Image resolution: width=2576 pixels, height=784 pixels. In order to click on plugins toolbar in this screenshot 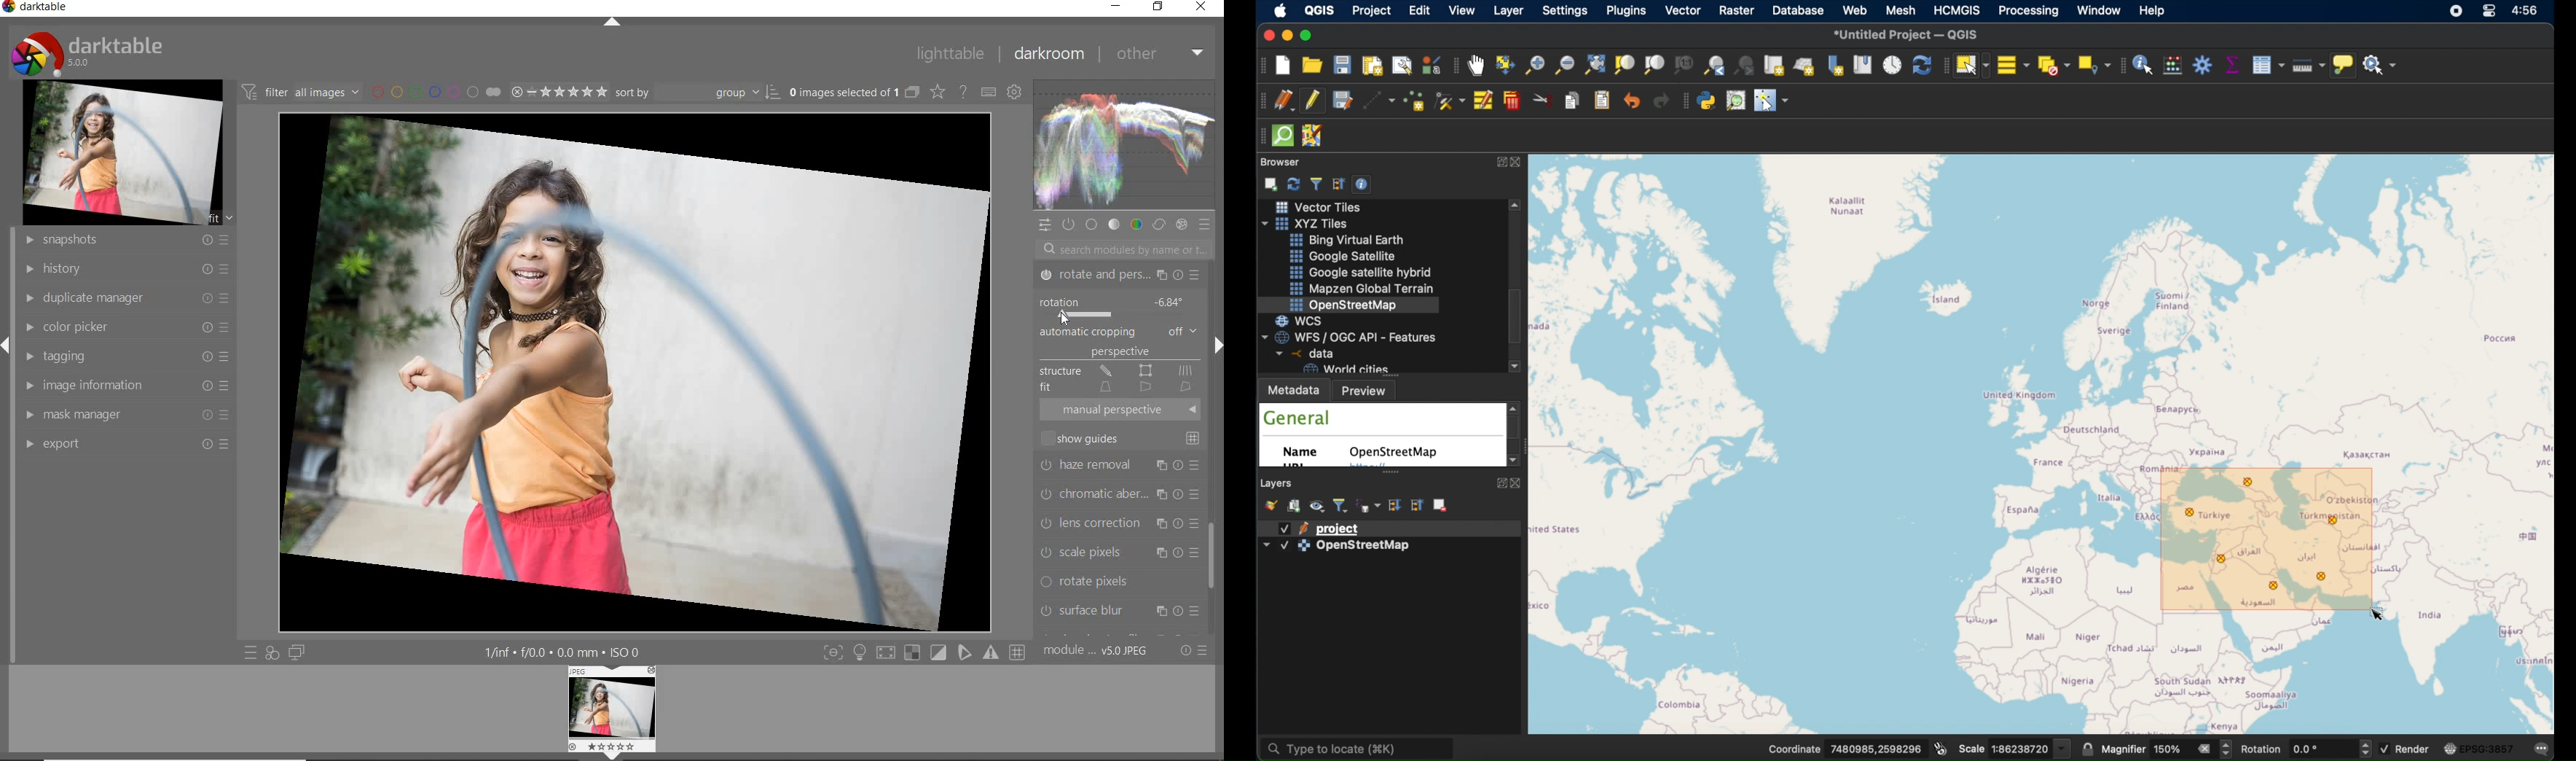, I will do `click(1683, 102)`.